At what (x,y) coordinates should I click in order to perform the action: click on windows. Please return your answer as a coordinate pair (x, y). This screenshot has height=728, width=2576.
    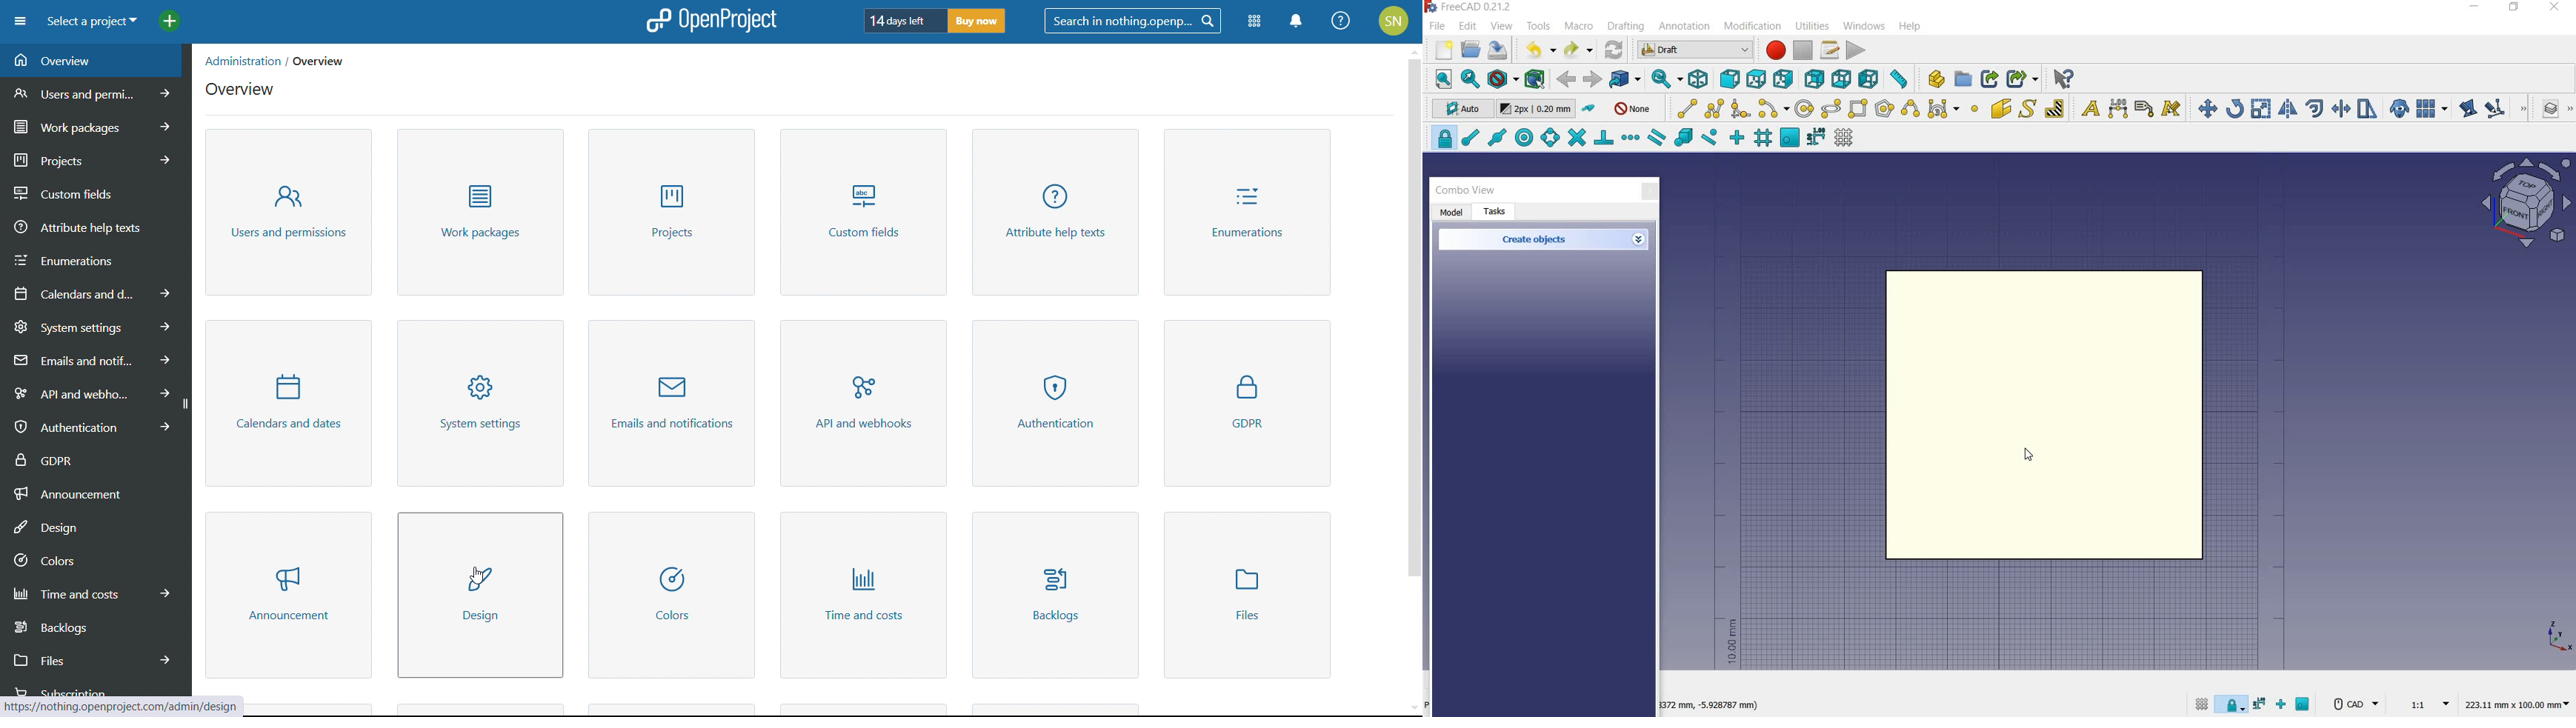
    Looking at the image, I should click on (1866, 25).